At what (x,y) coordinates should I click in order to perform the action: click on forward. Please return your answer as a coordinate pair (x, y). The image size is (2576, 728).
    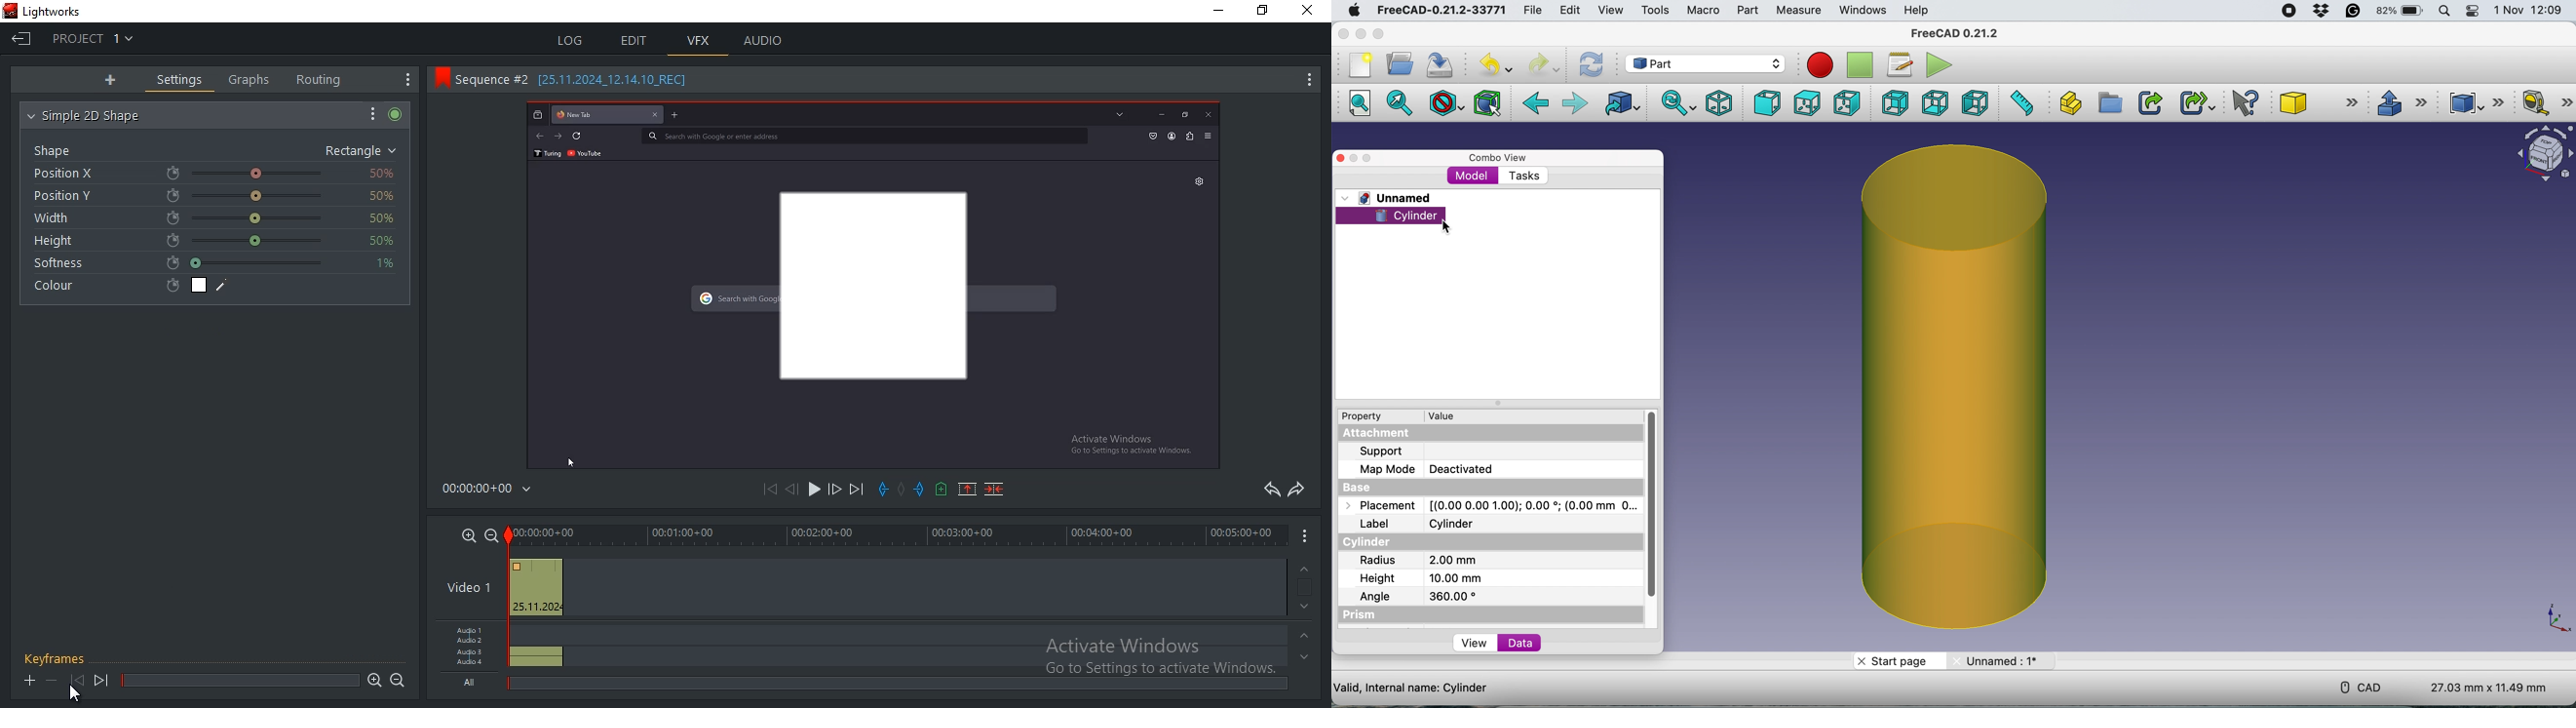
    Looking at the image, I should click on (834, 492).